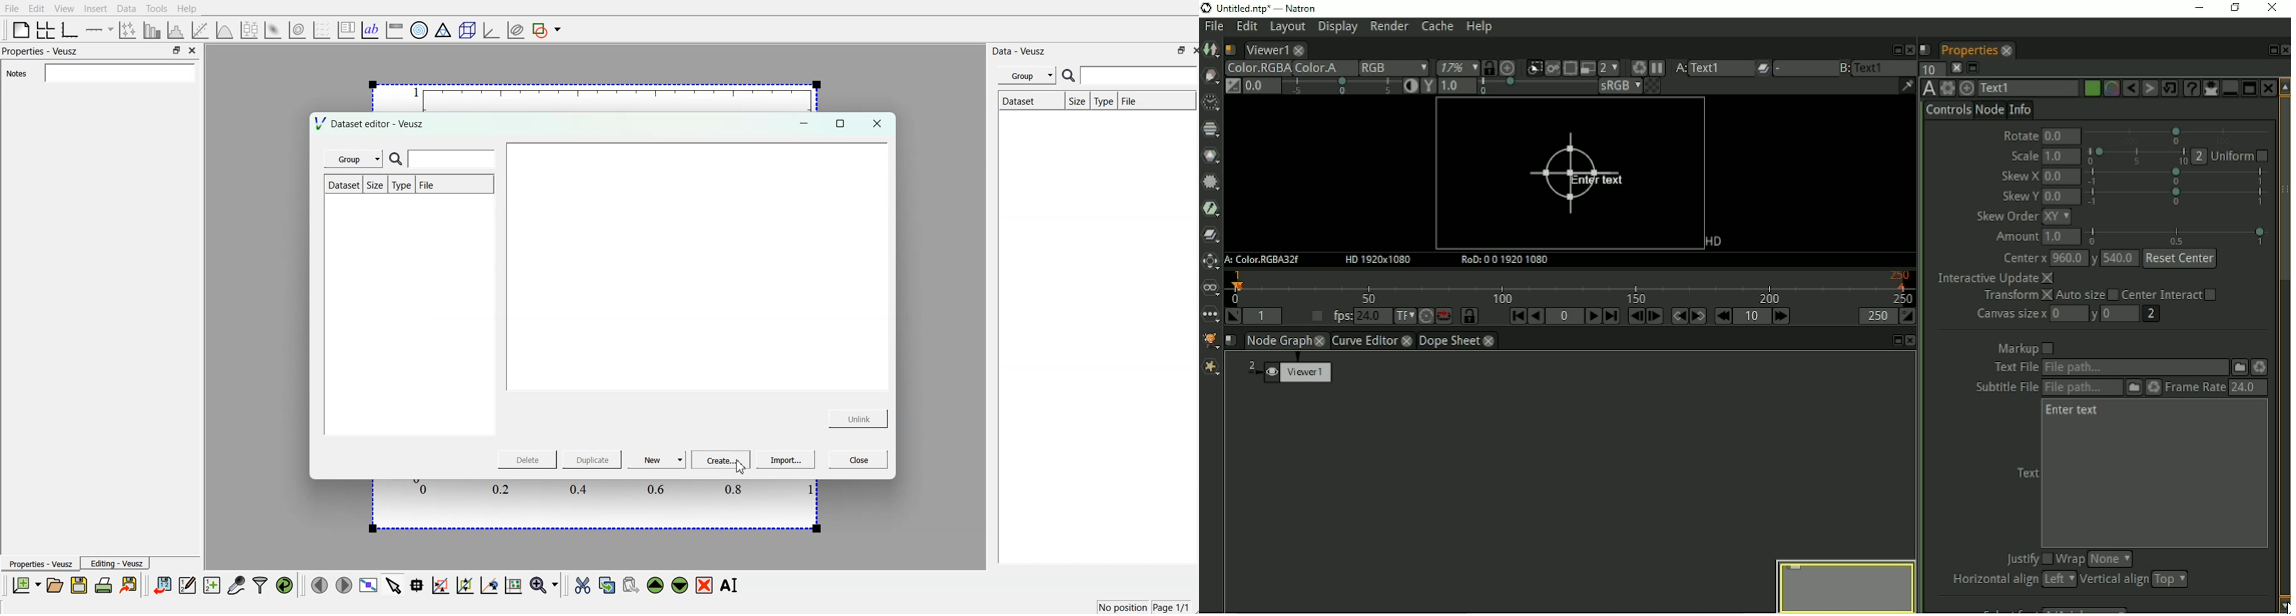  Describe the element at coordinates (592, 460) in the screenshot. I see `Duplicate` at that location.